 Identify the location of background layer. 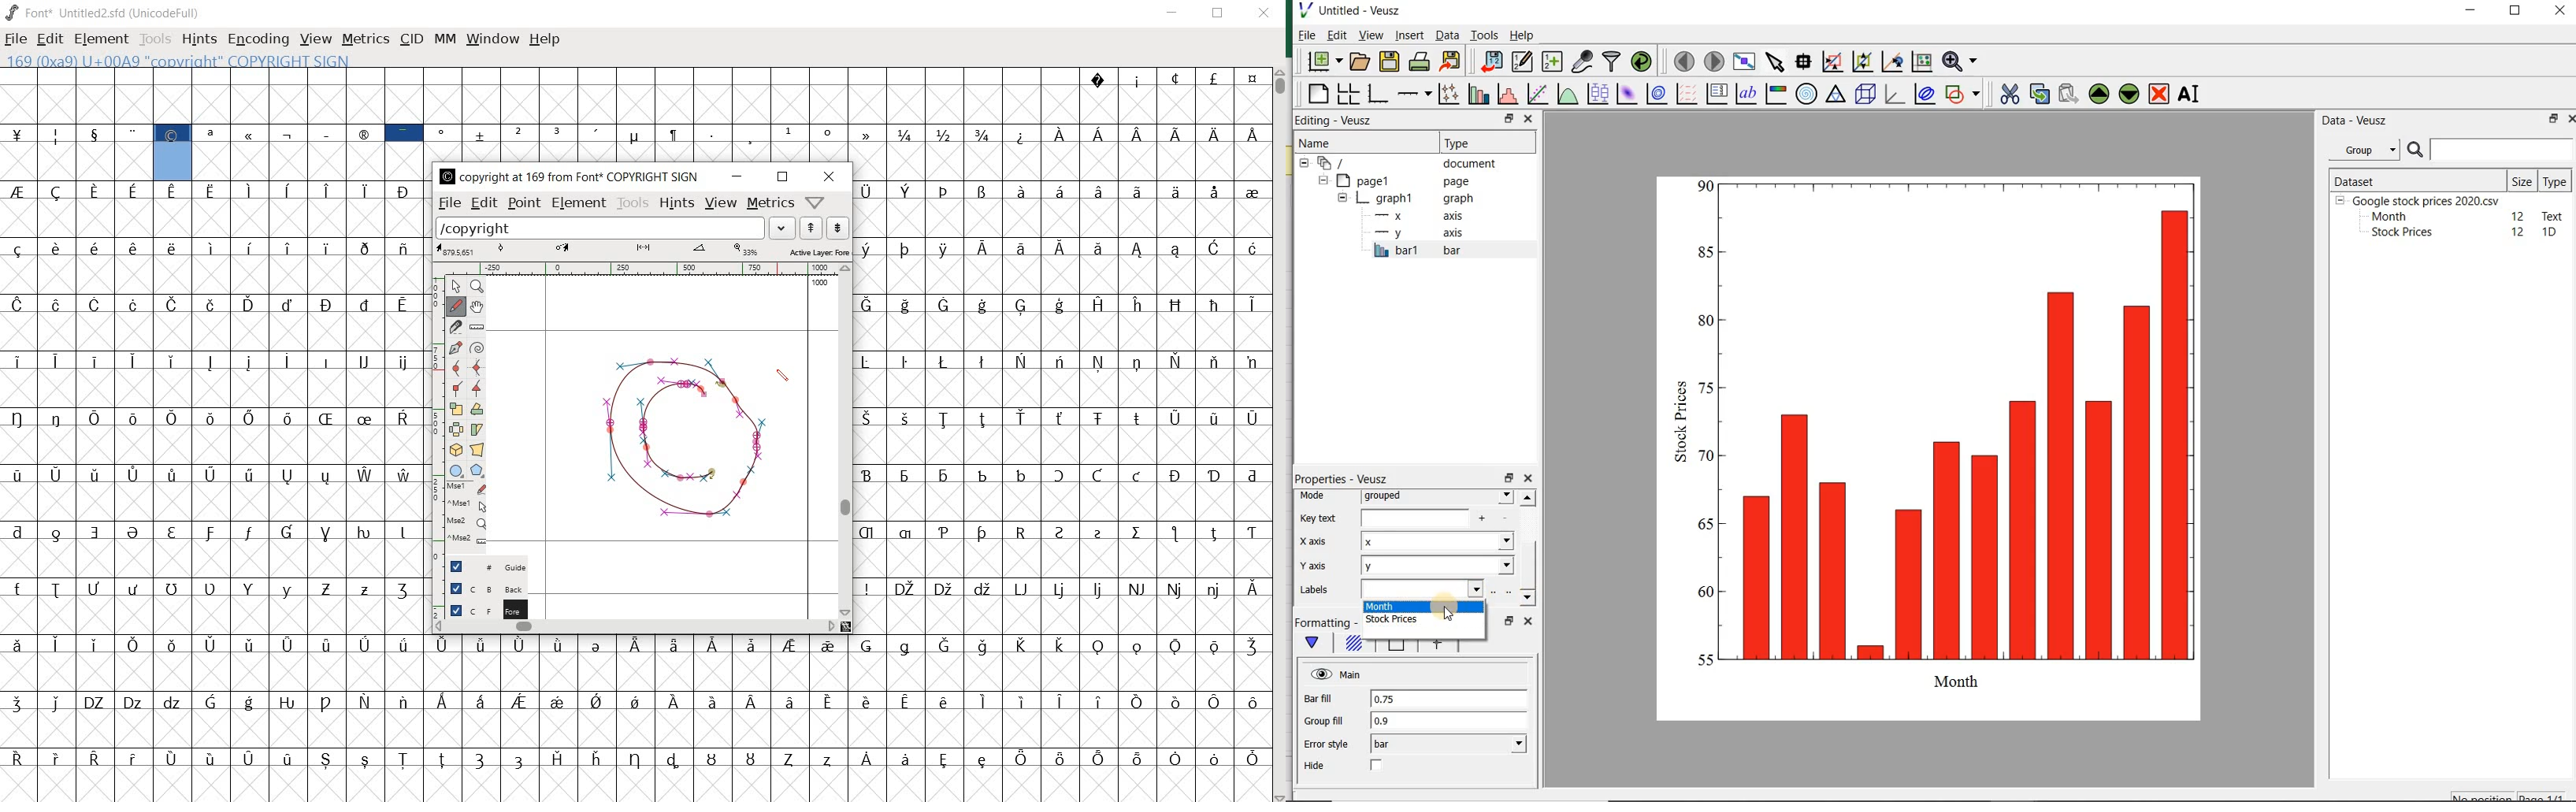
(480, 589).